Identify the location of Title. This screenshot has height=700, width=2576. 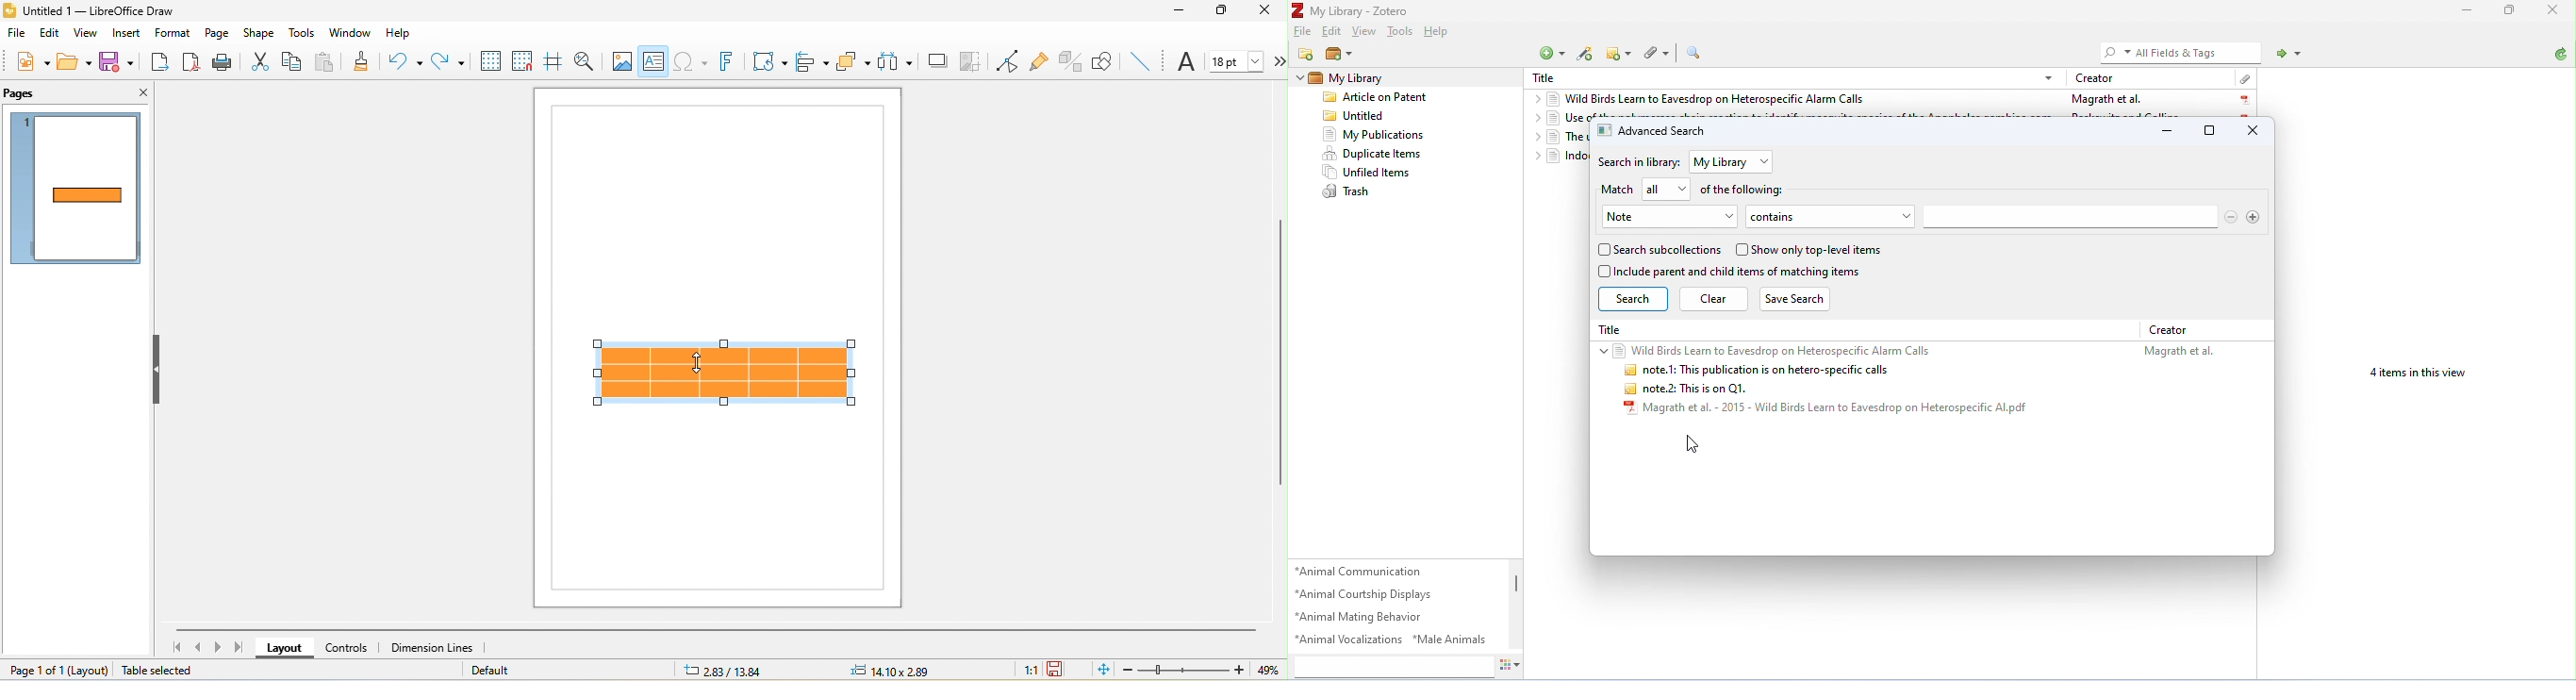
(1614, 331).